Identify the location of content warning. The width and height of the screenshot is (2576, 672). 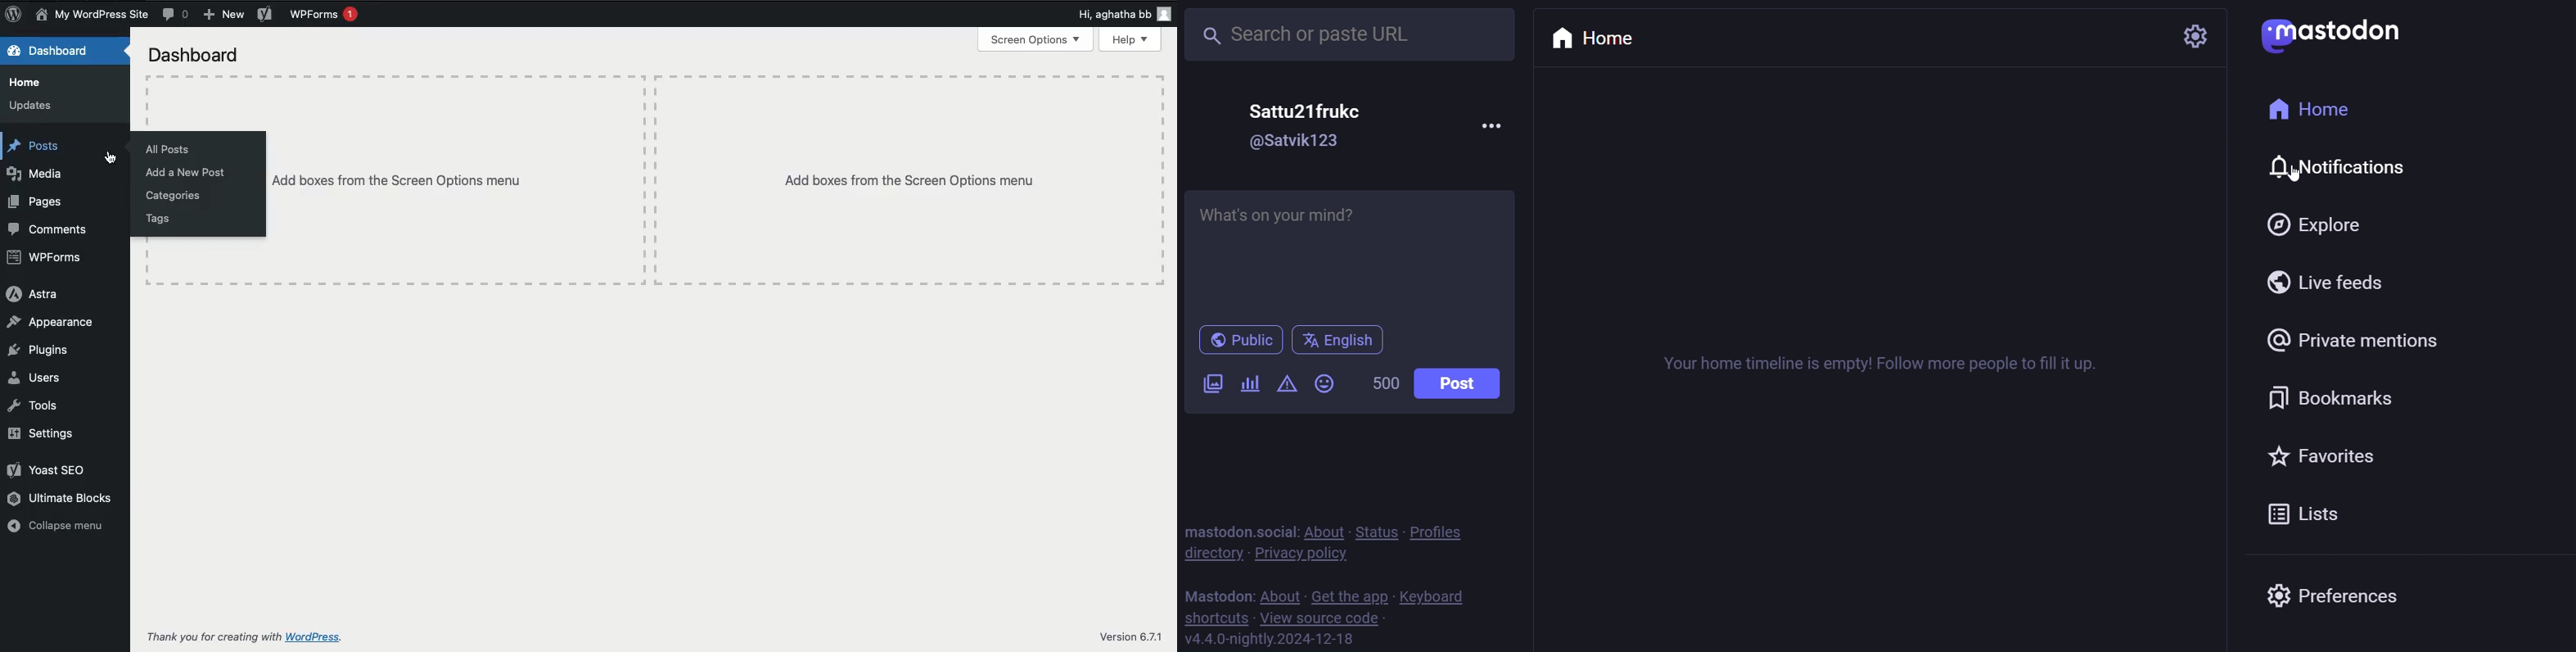
(1285, 385).